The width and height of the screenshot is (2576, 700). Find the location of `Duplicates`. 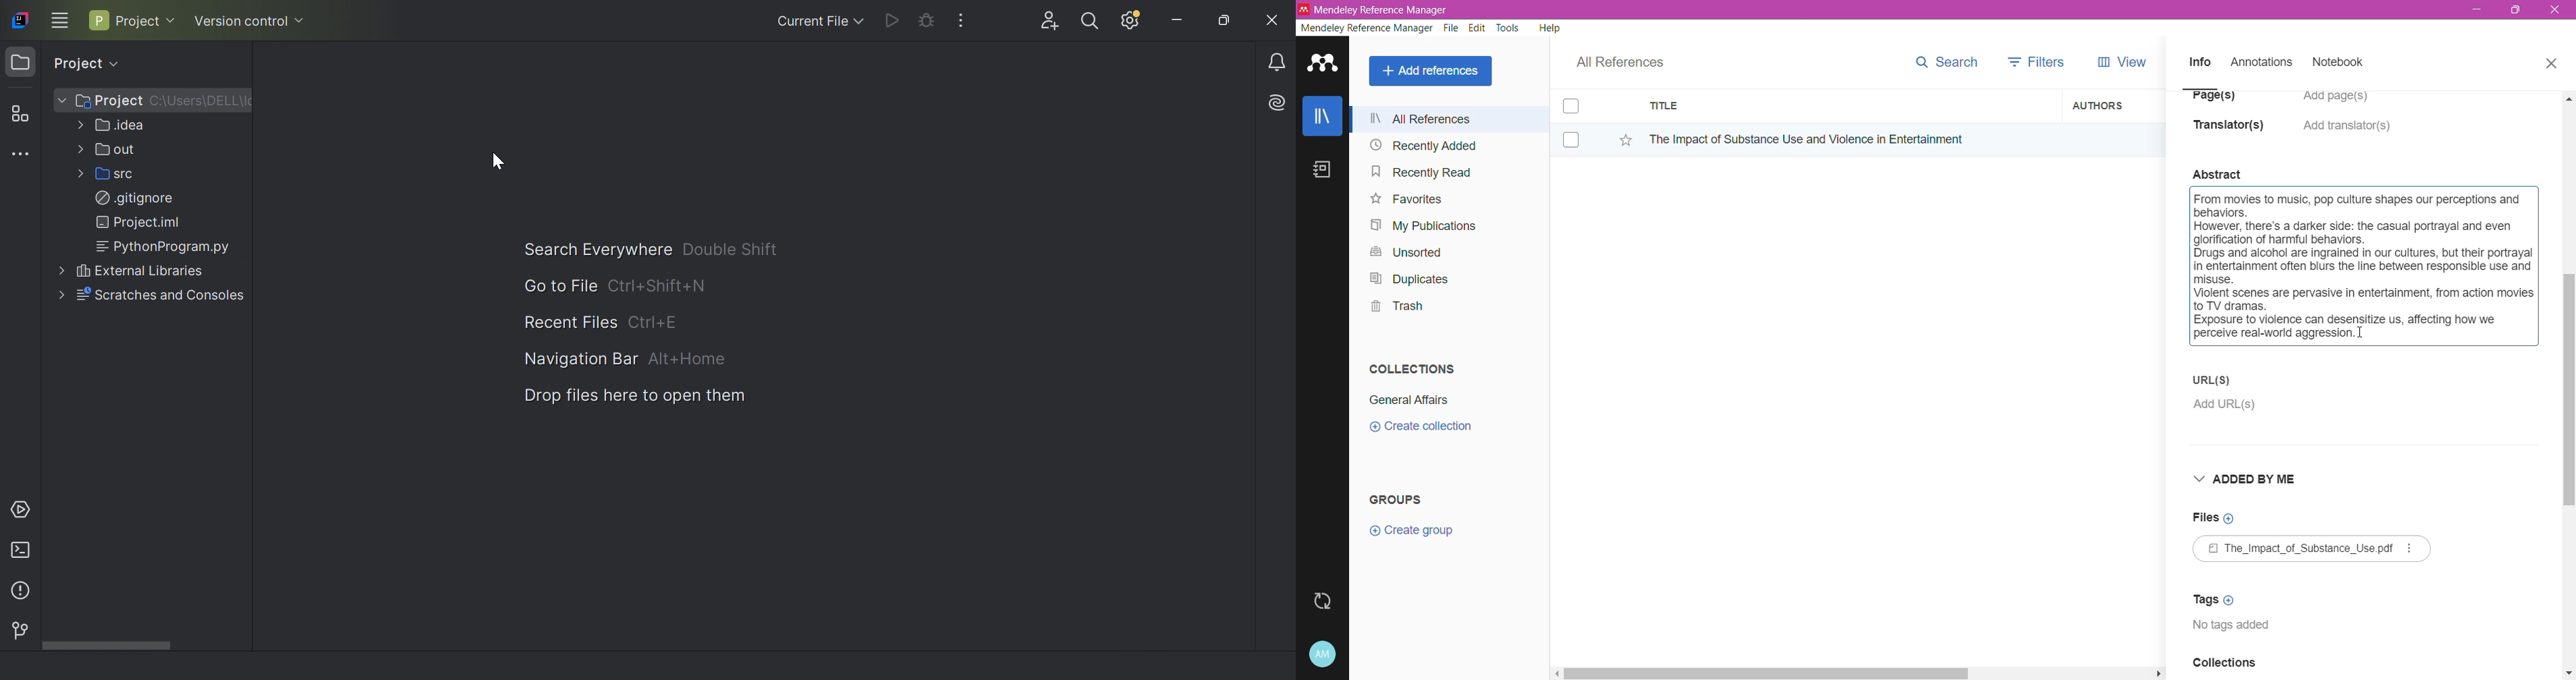

Duplicates is located at coordinates (1405, 277).